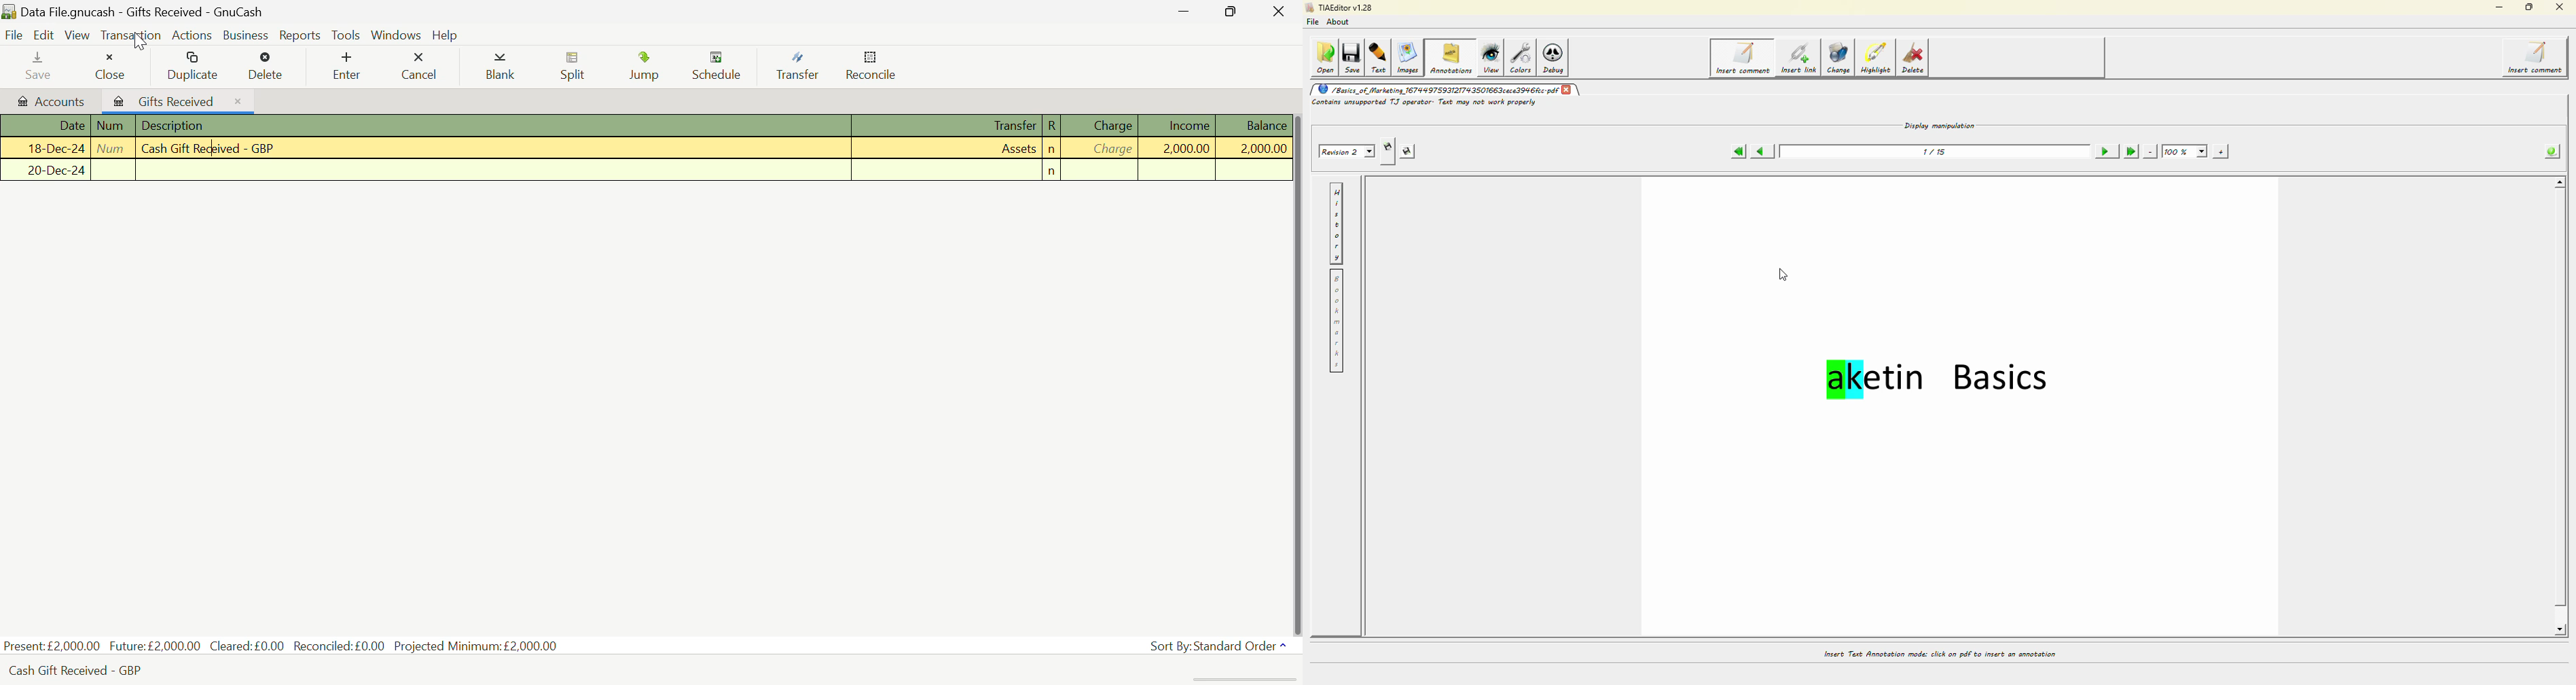  Describe the element at coordinates (113, 126) in the screenshot. I see `Num` at that location.